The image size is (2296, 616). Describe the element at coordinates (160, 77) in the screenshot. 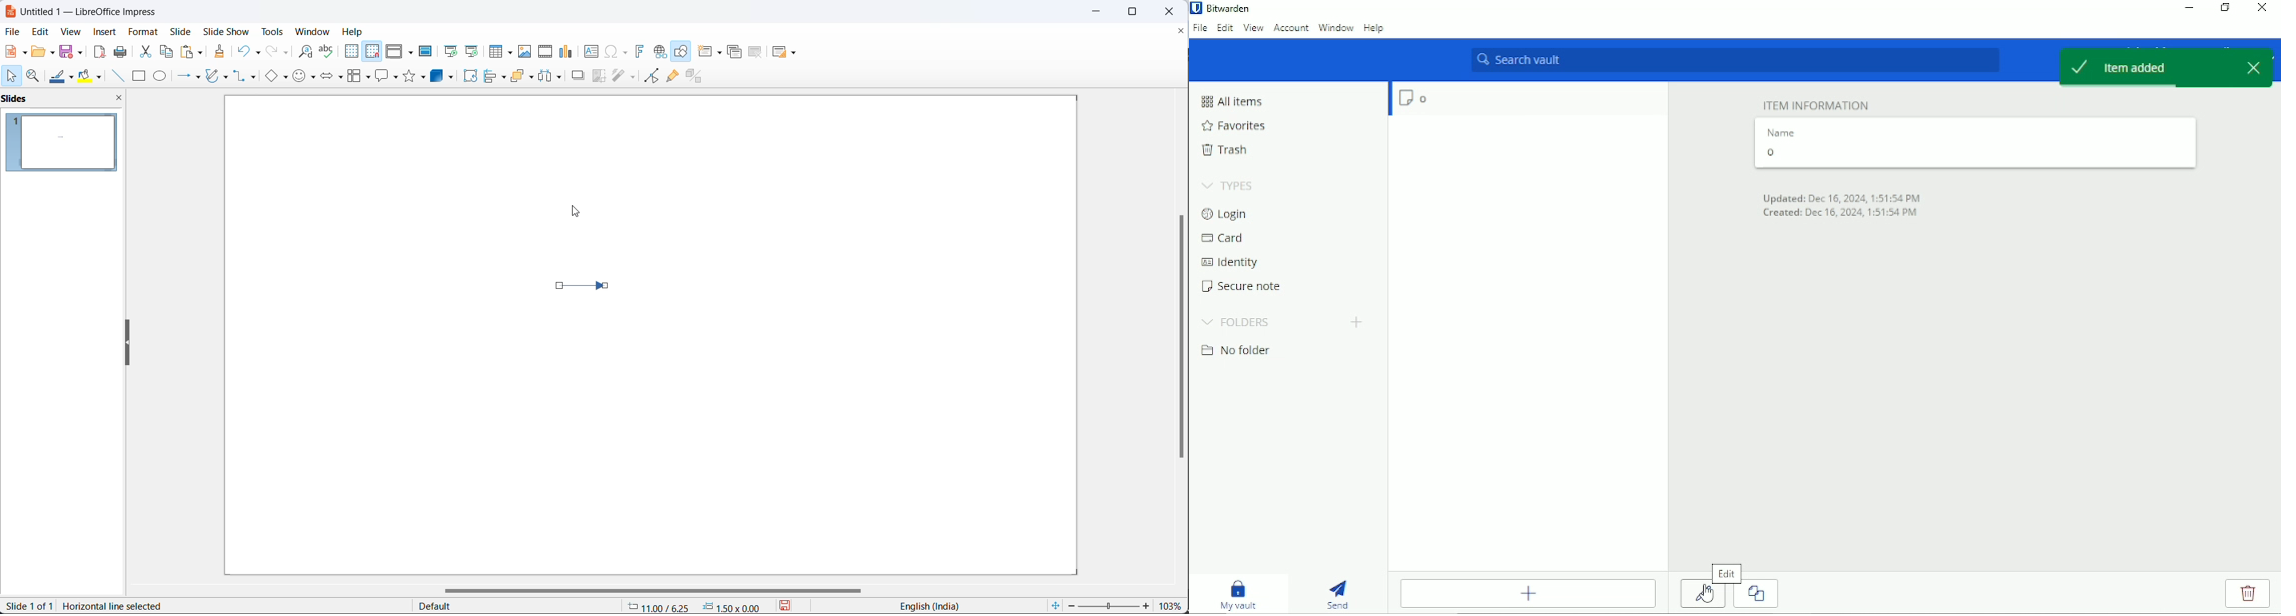

I see `ellipse` at that location.